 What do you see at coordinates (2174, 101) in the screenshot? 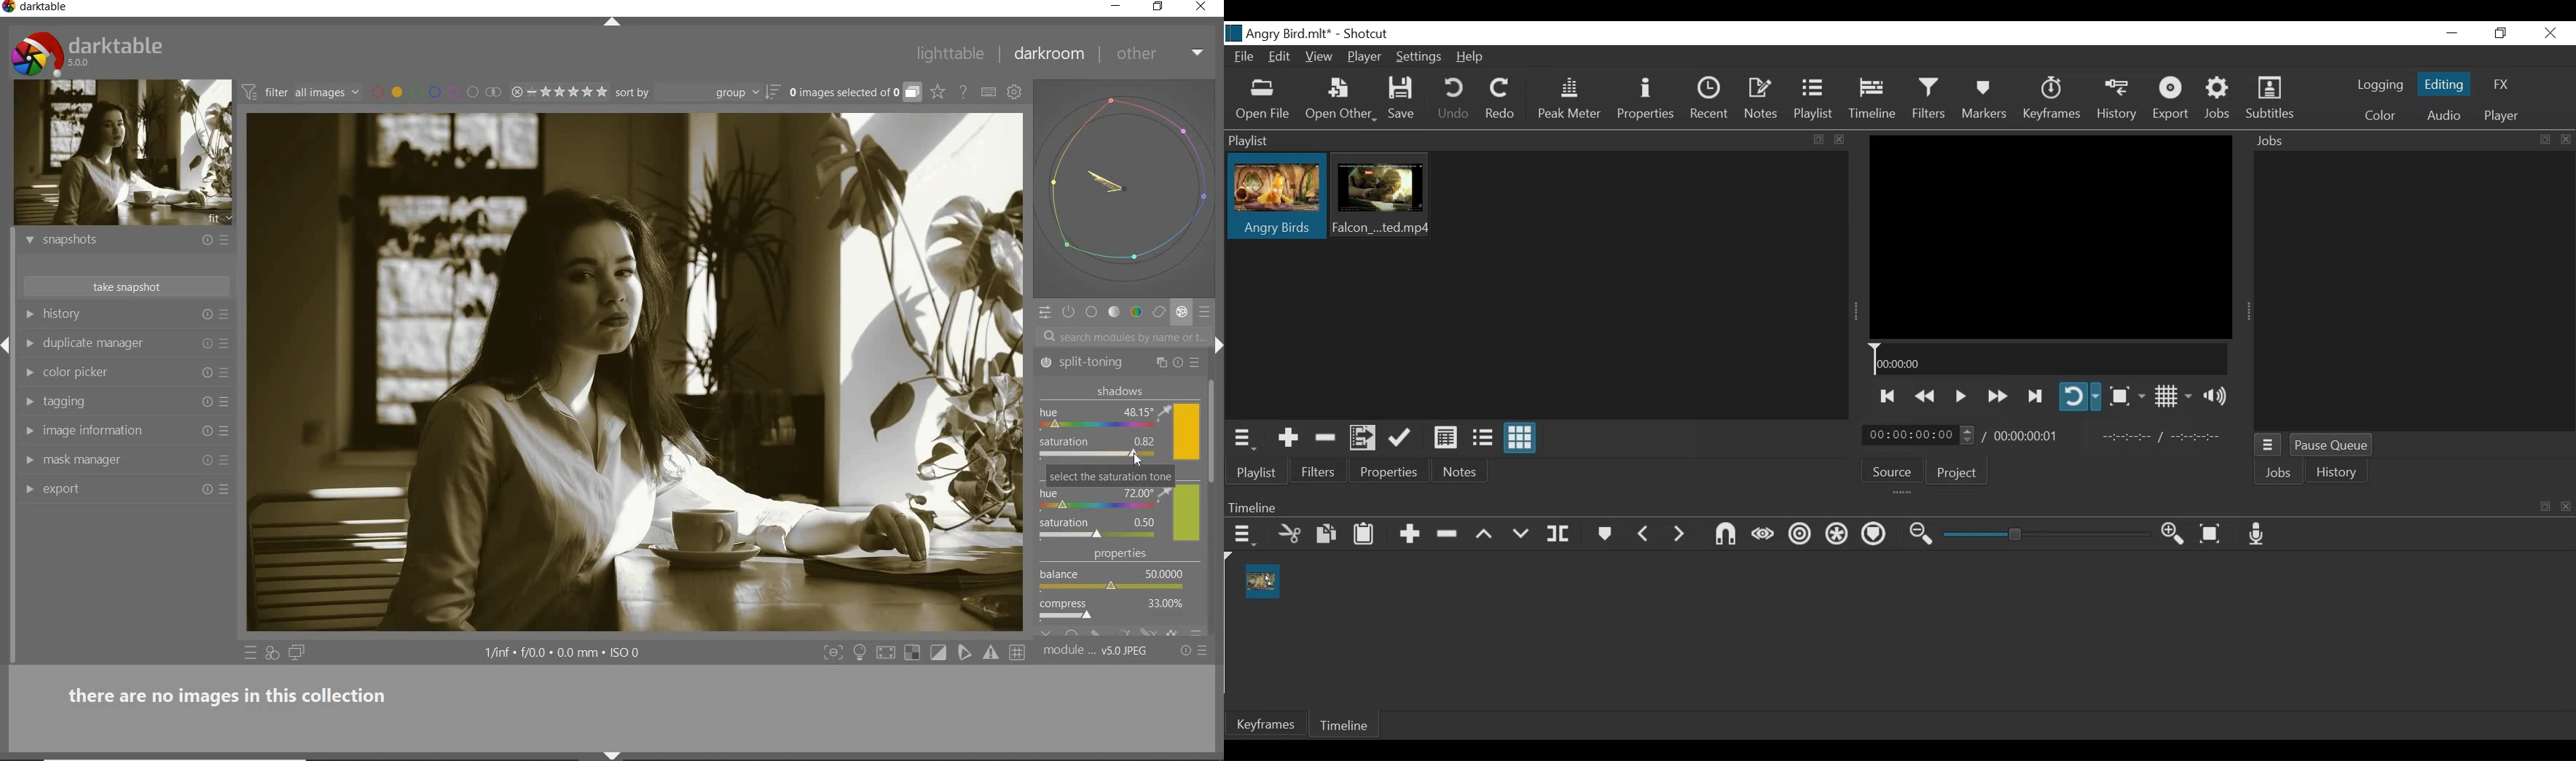
I see `Export` at bounding box center [2174, 101].